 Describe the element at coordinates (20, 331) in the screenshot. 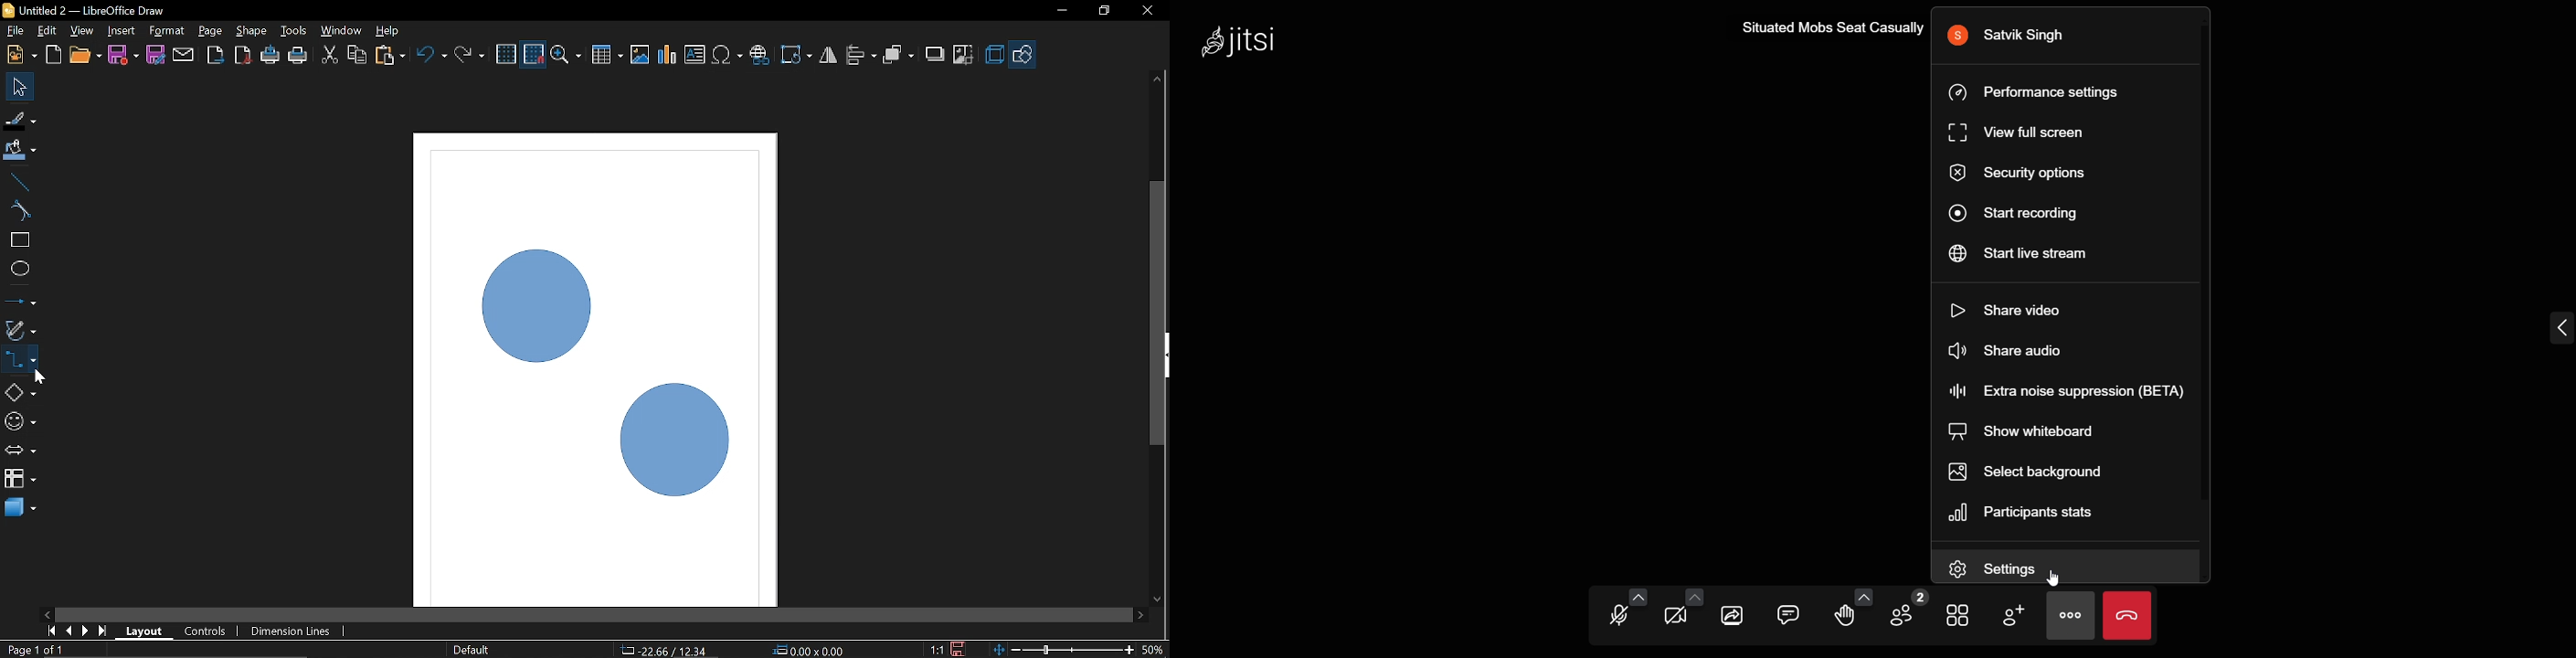

I see `Curves and polygons` at that location.